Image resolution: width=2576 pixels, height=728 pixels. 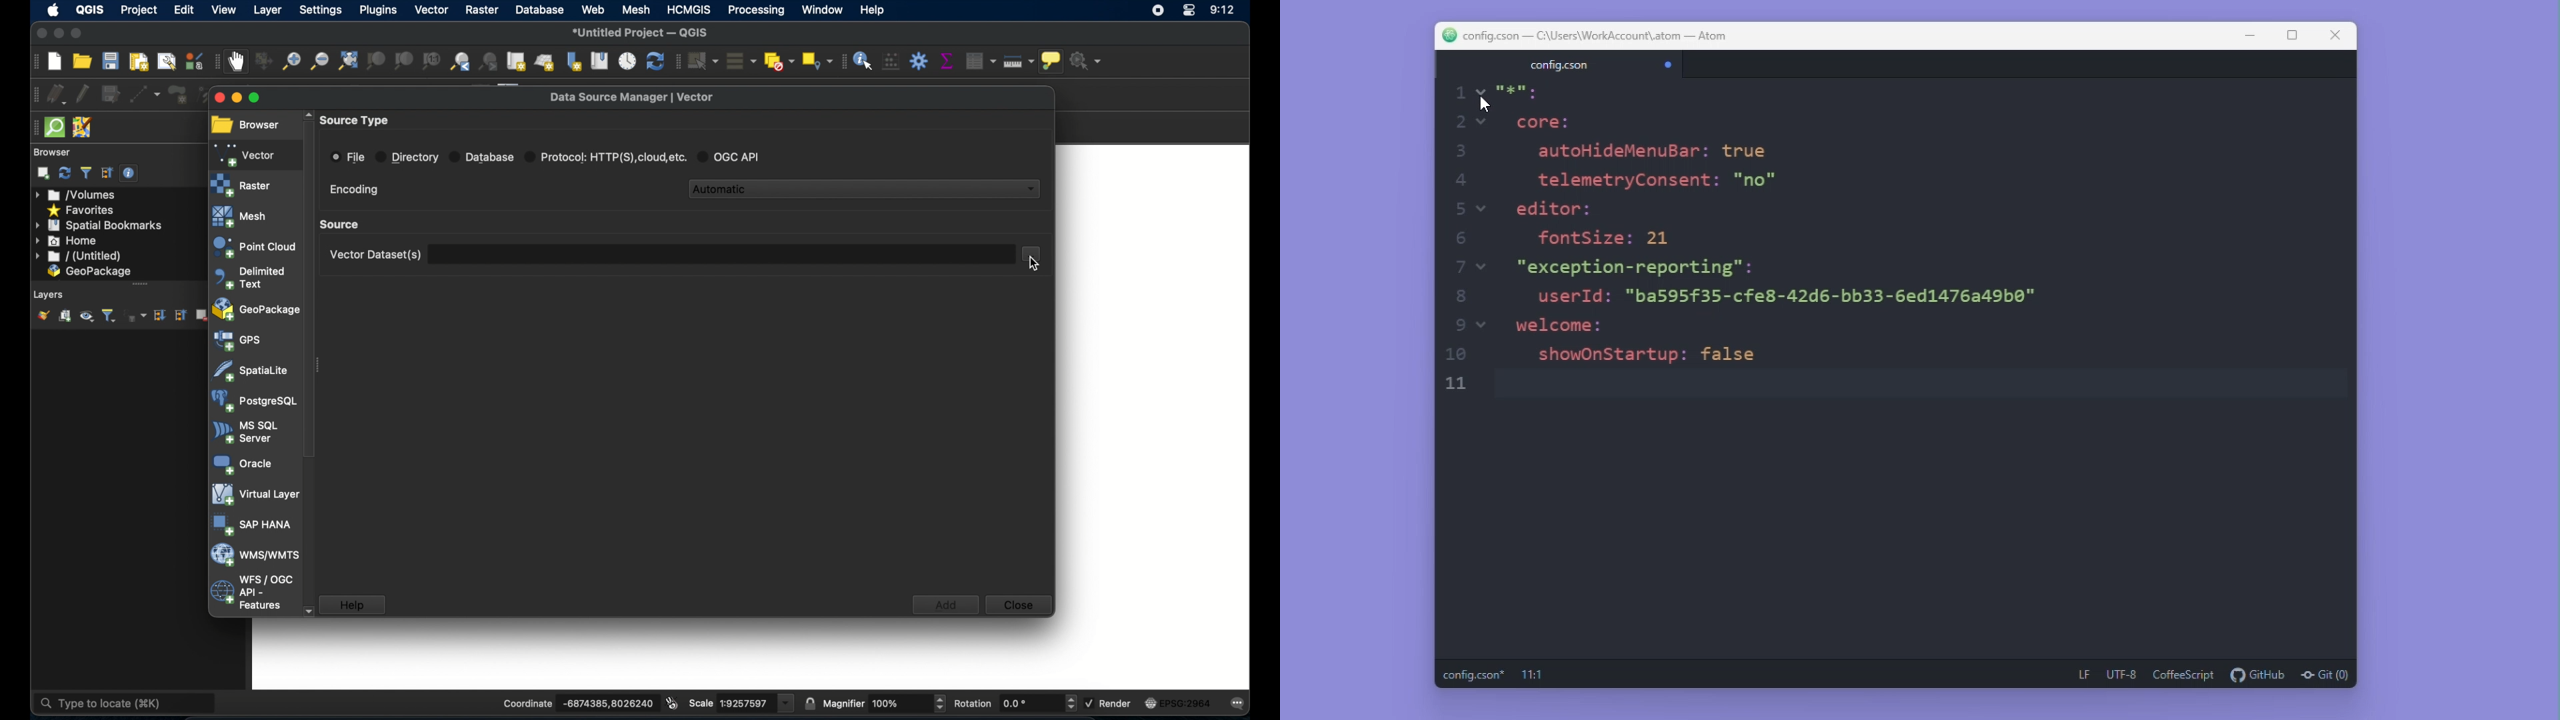 What do you see at coordinates (2330, 675) in the screenshot?
I see `git(0)` at bounding box center [2330, 675].